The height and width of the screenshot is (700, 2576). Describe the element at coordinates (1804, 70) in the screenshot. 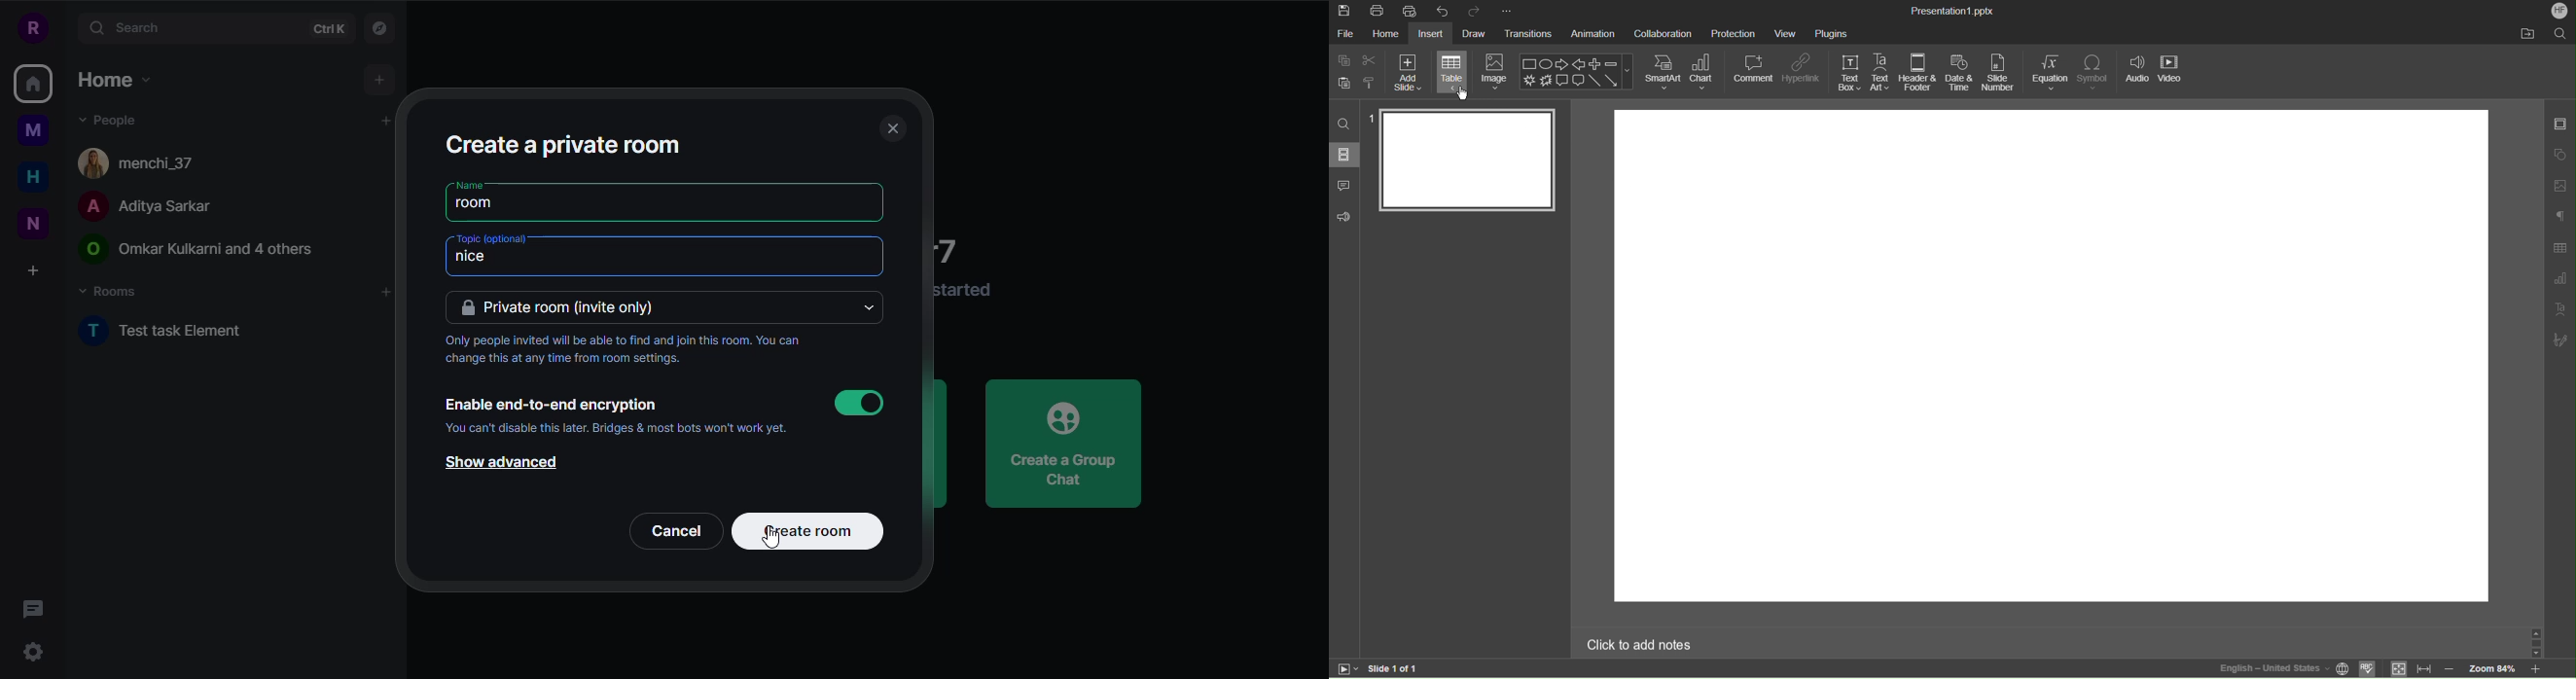

I see `Hyperlink` at that location.